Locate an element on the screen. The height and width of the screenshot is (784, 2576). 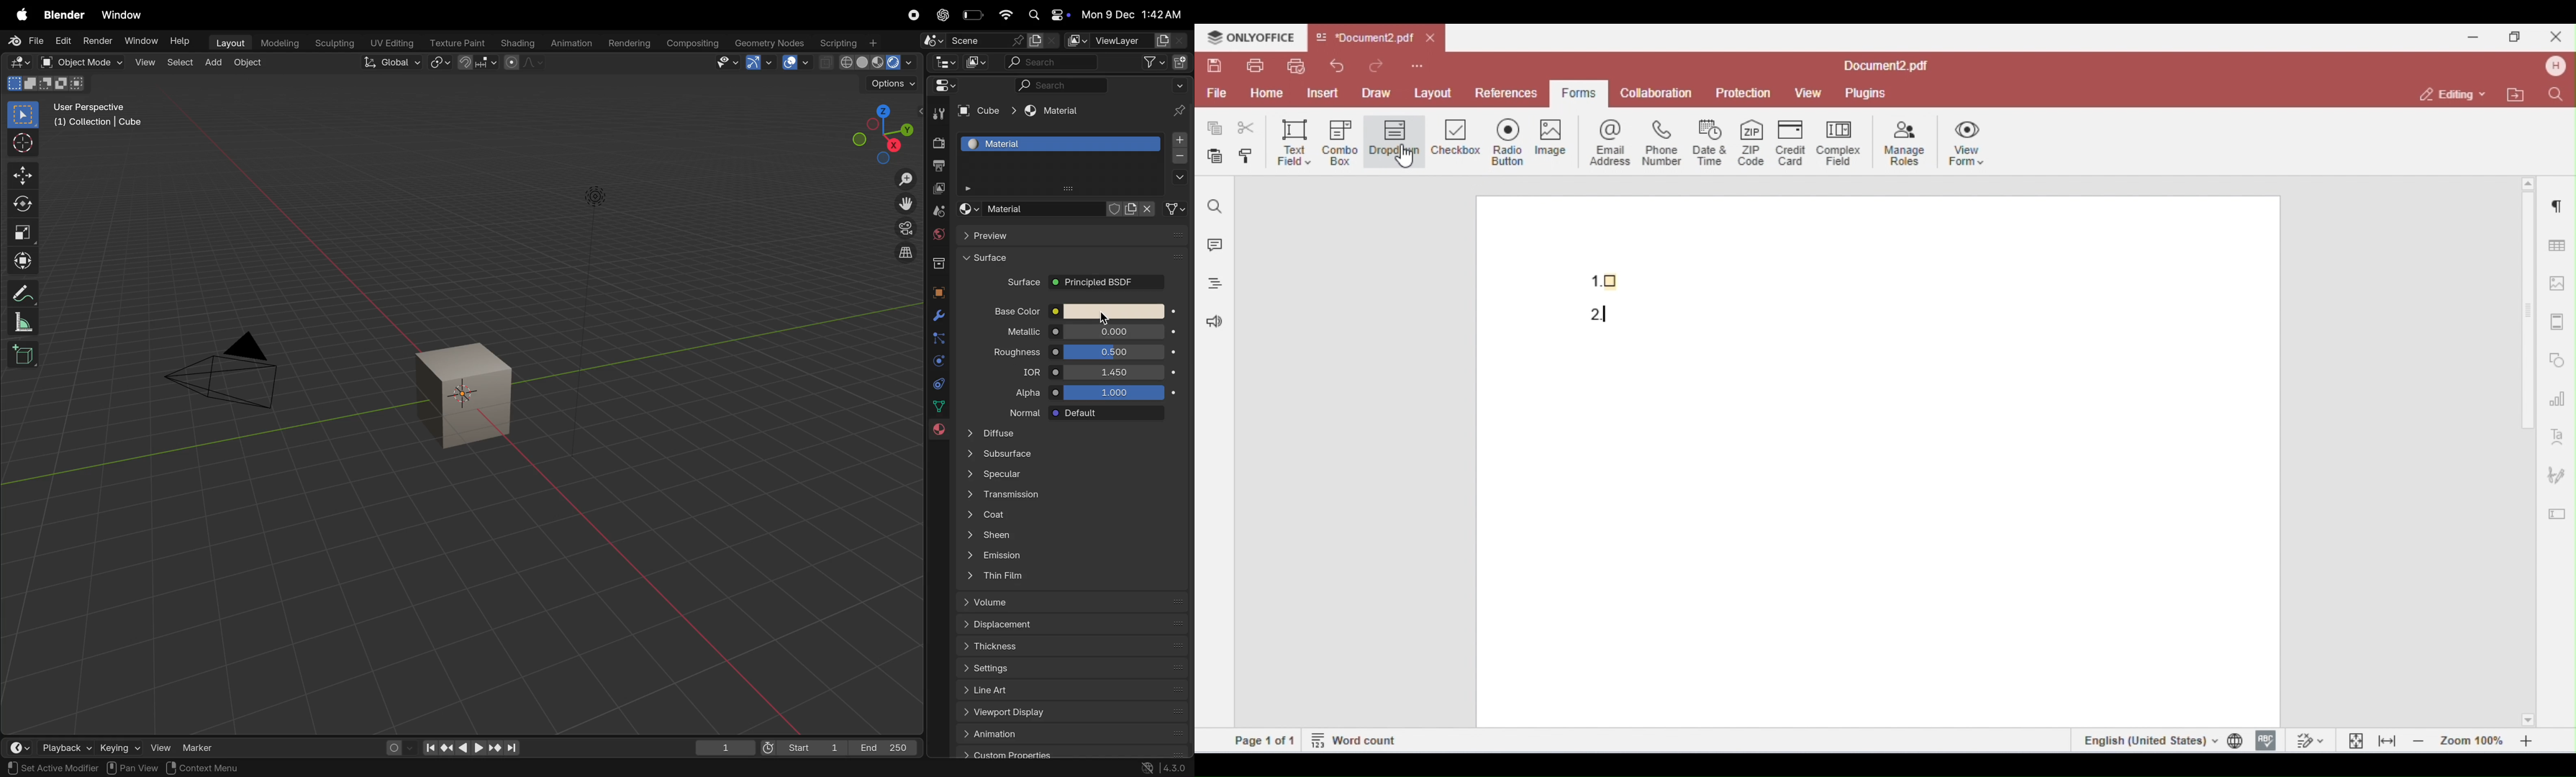
editor type is located at coordinates (19, 62).